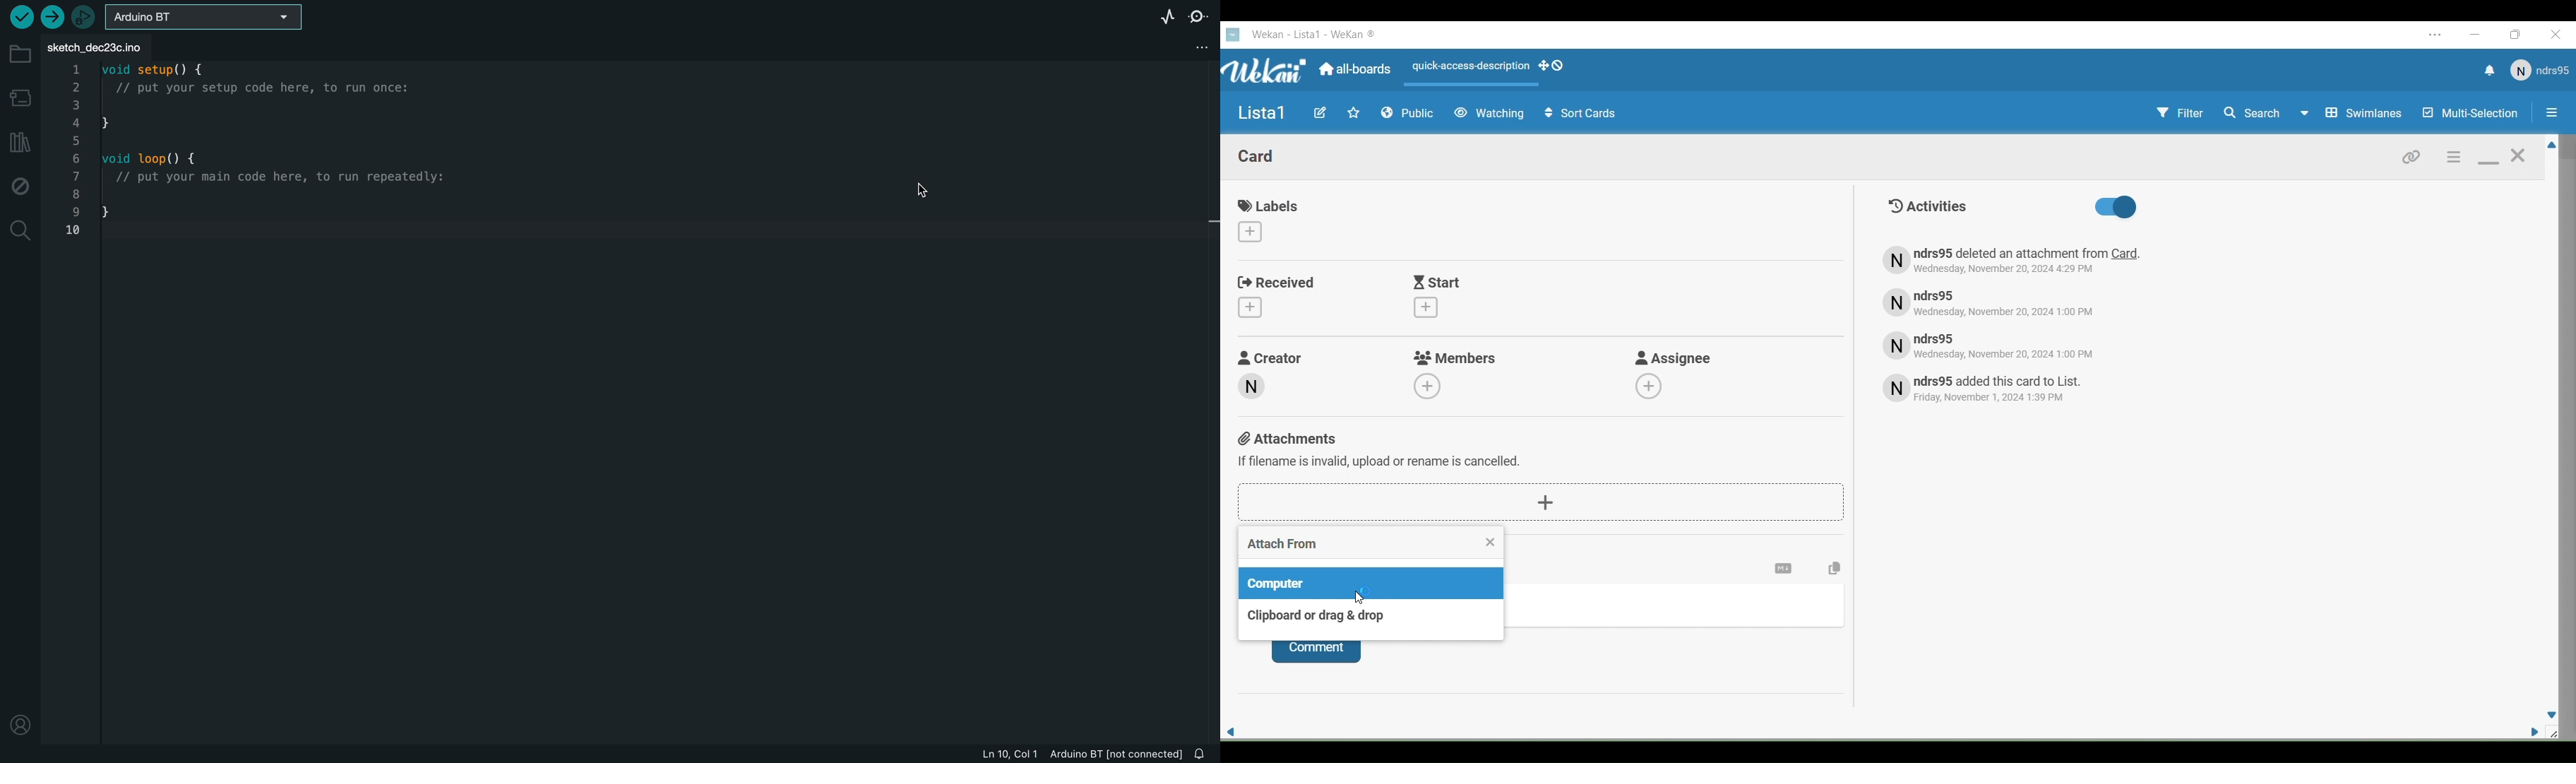 The width and height of the screenshot is (2576, 784). I want to click on Minimize, so click(2476, 35).